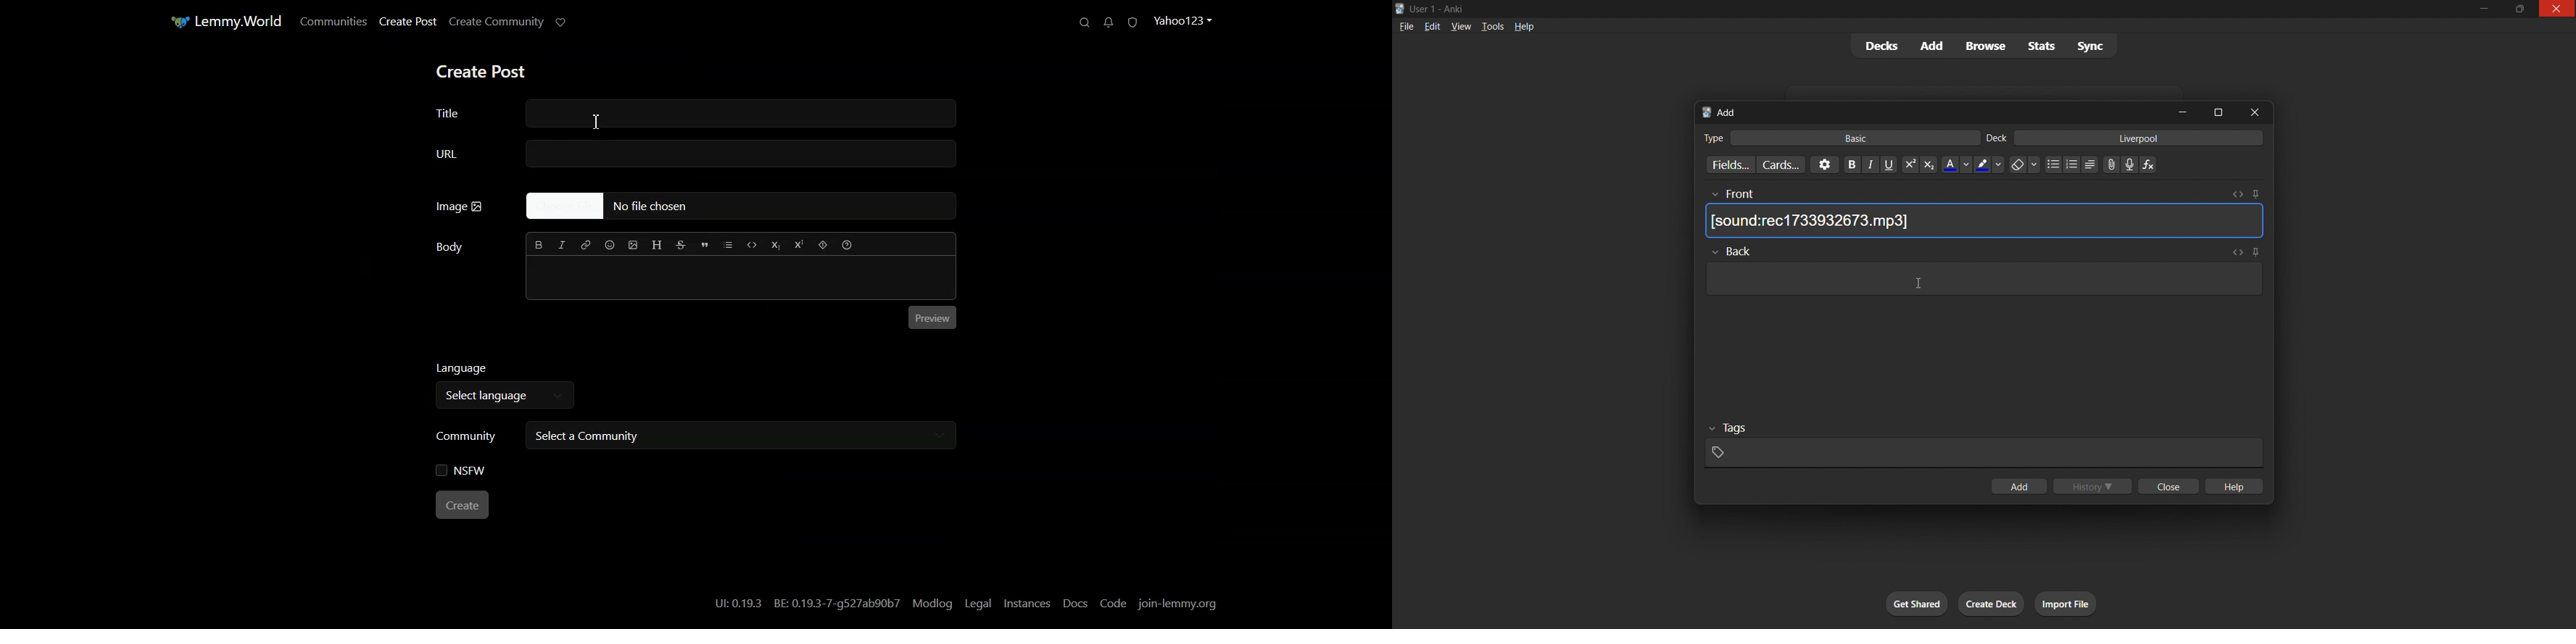 Image resolution: width=2576 pixels, height=644 pixels. Describe the element at coordinates (738, 436) in the screenshot. I see `Select a community` at that location.